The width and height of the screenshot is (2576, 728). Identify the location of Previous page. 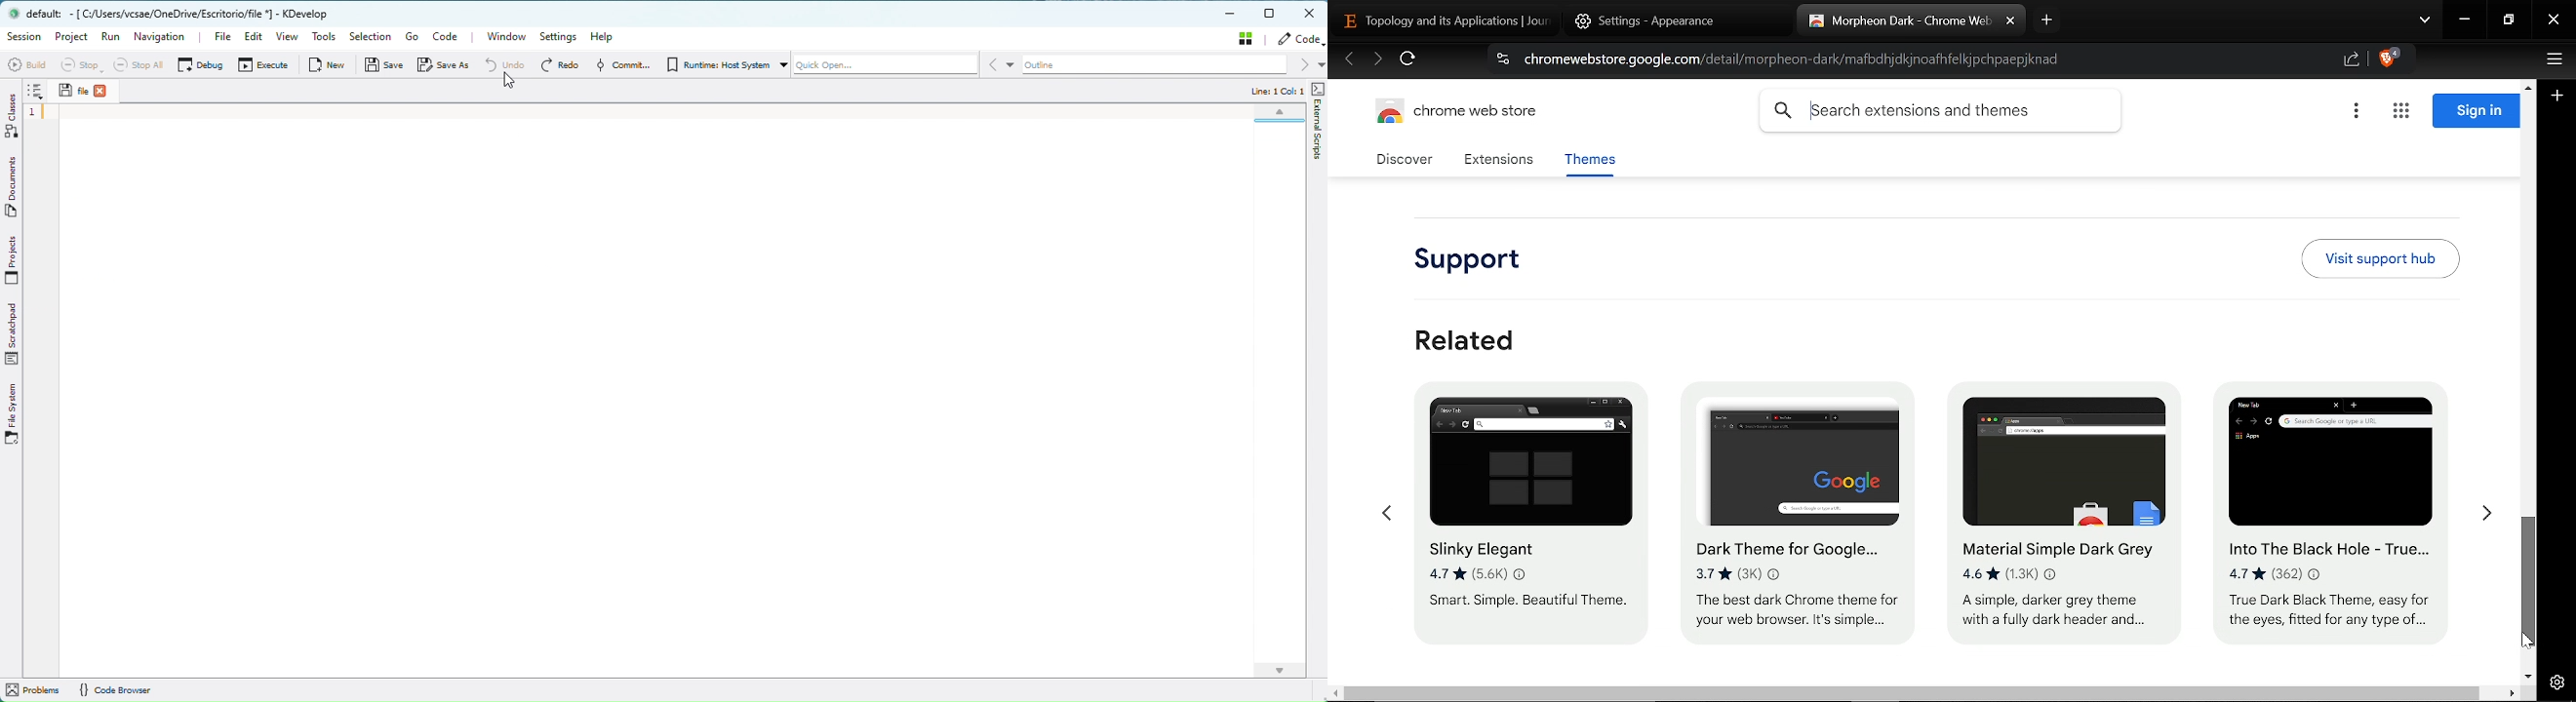
(1349, 60).